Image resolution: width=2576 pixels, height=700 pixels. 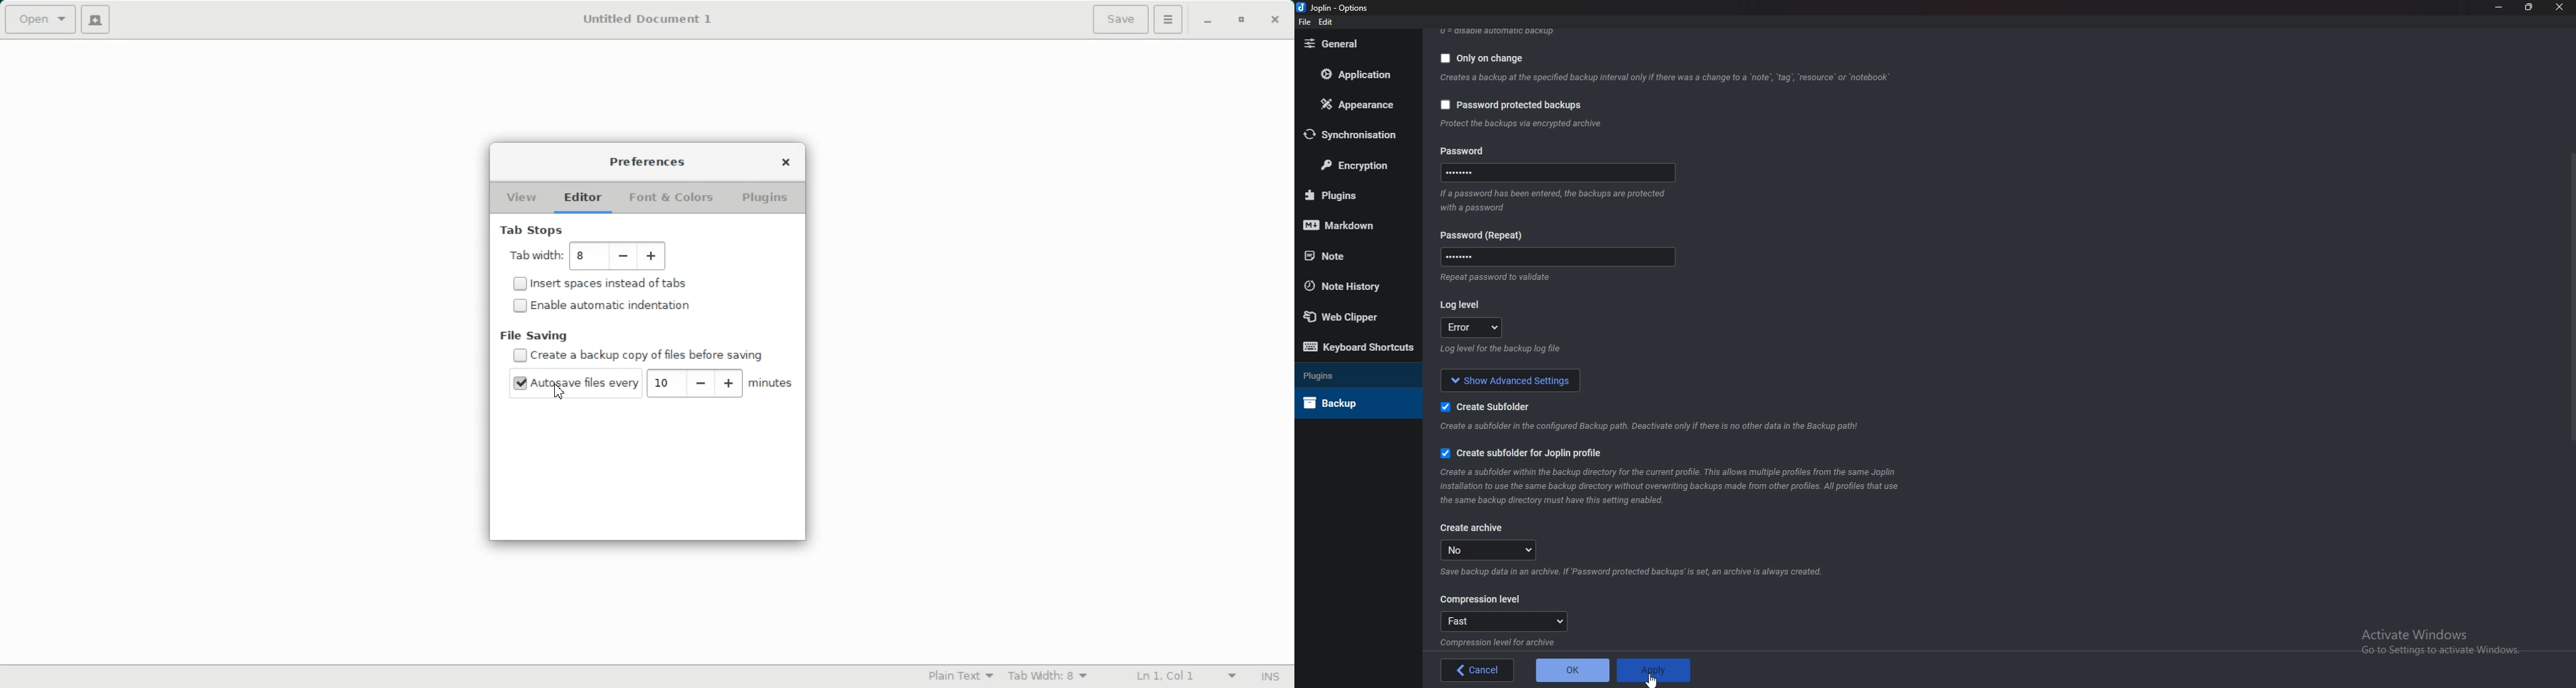 What do you see at coordinates (771, 384) in the screenshot?
I see `Minutes` at bounding box center [771, 384].